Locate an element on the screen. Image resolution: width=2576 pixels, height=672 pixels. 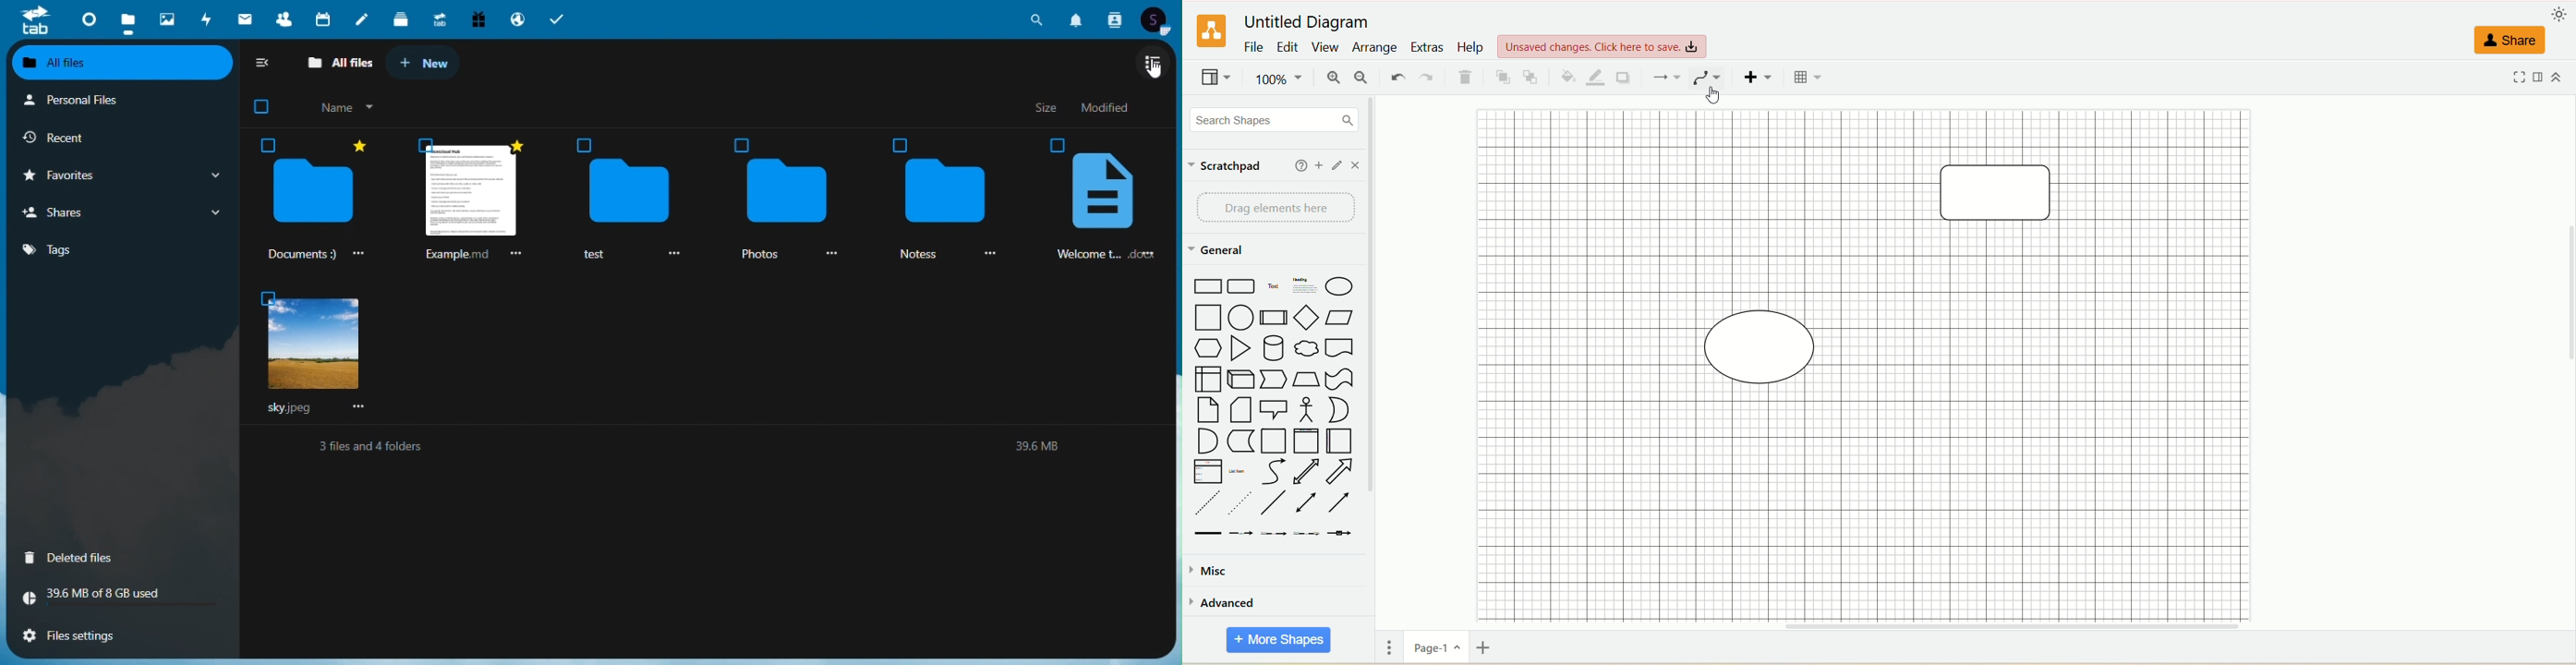
photos is located at coordinates (165, 16).